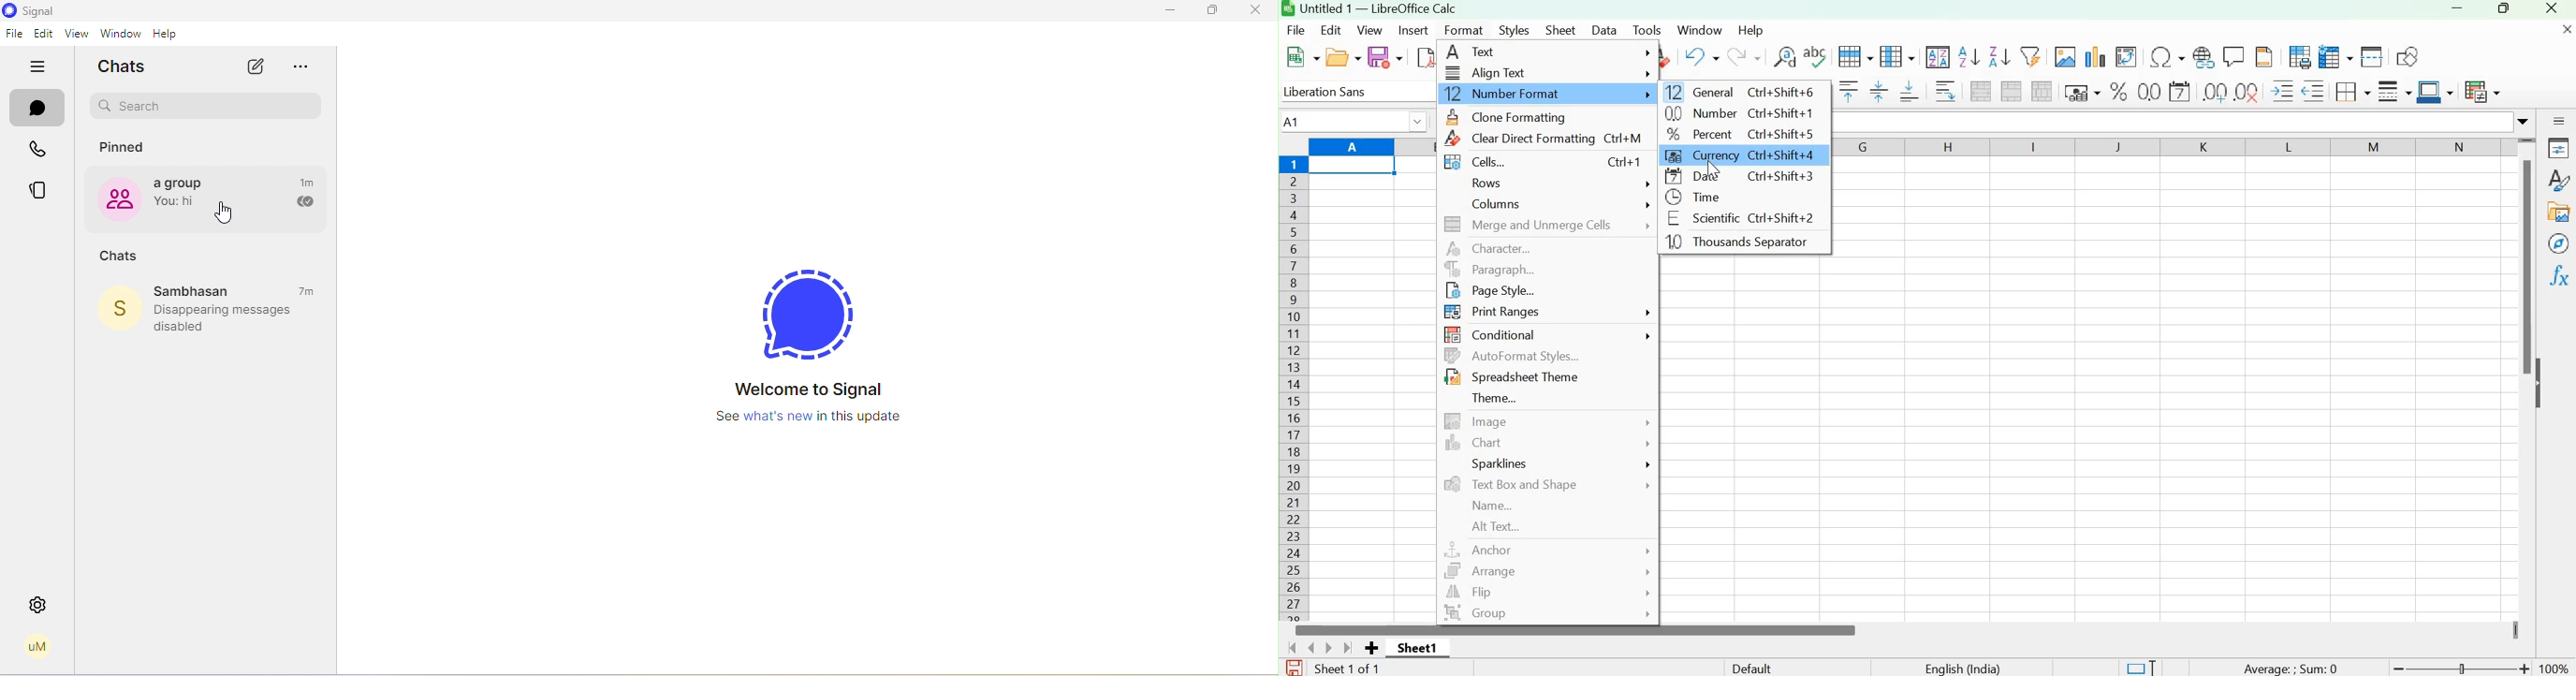 The image size is (2576, 700). What do you see at coordinates (1514, 31) in the screenshot?
I see `Styles` at bounding box center [1514, 31].